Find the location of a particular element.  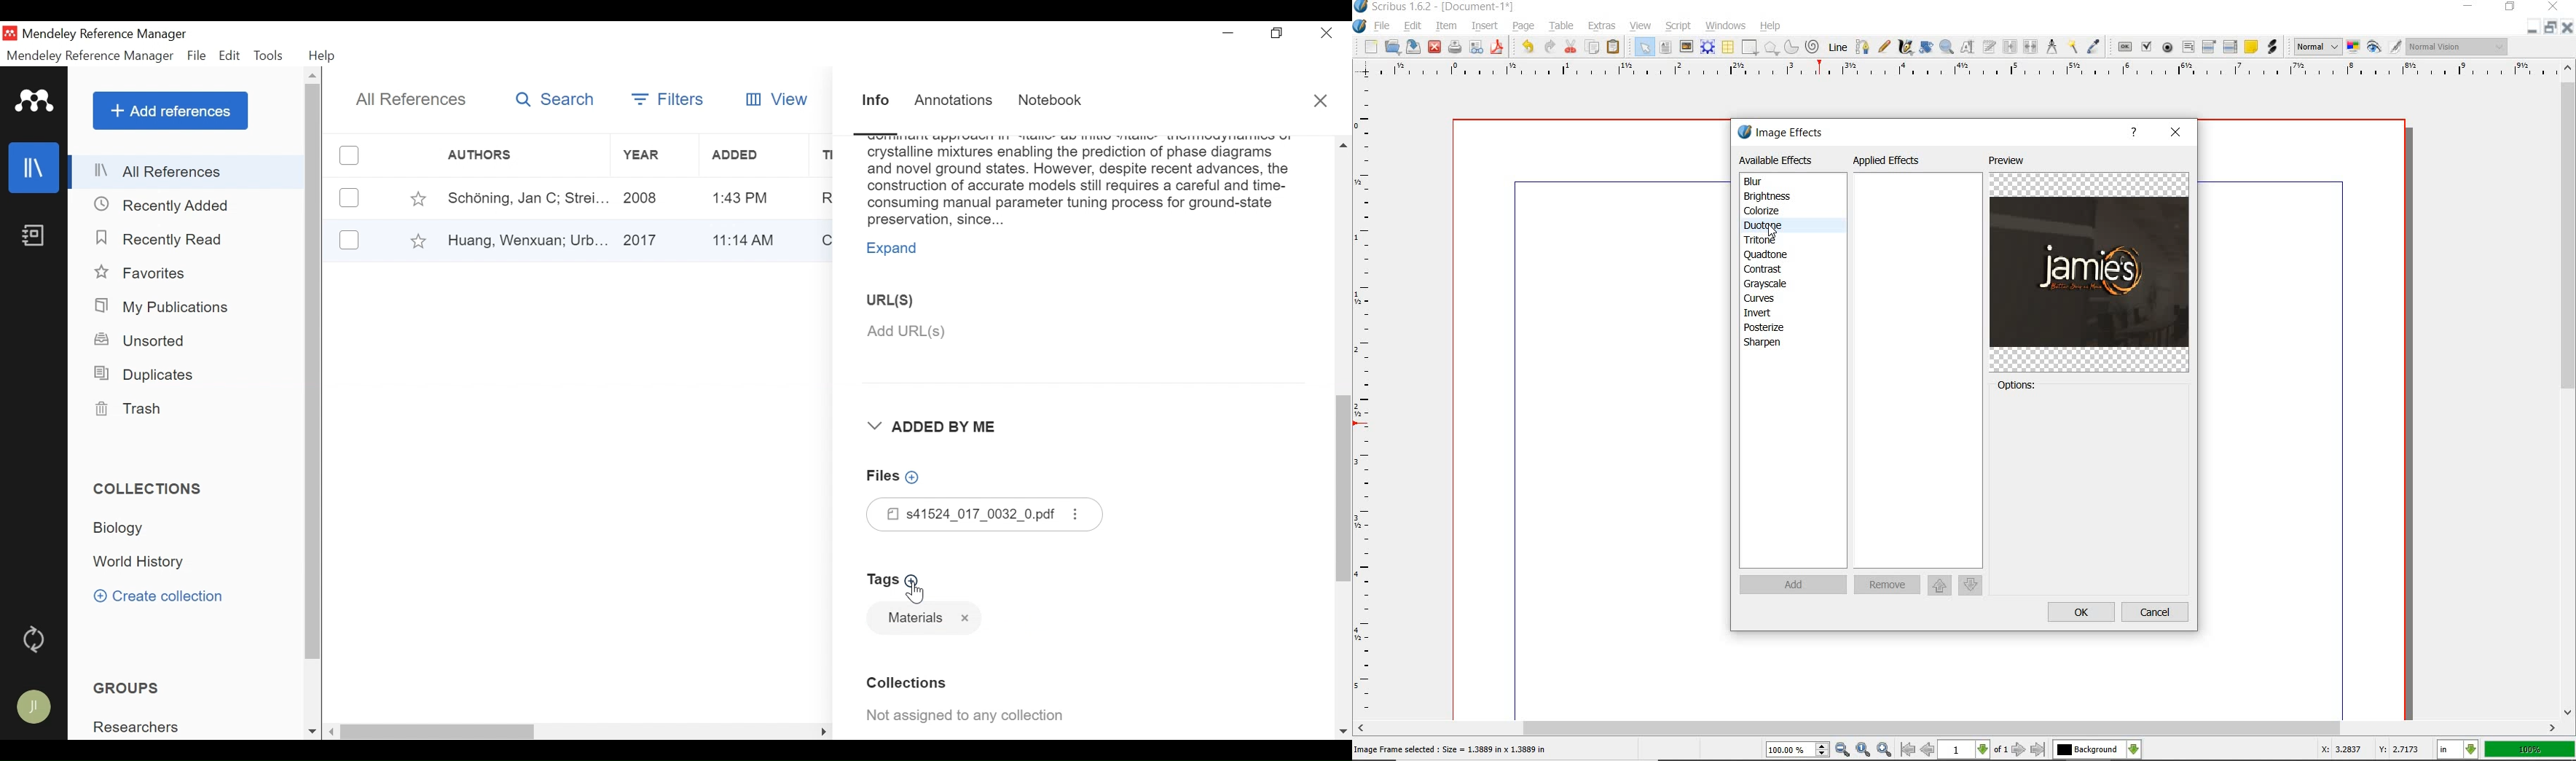

scrollbar is located at coordinates (2569, 390).